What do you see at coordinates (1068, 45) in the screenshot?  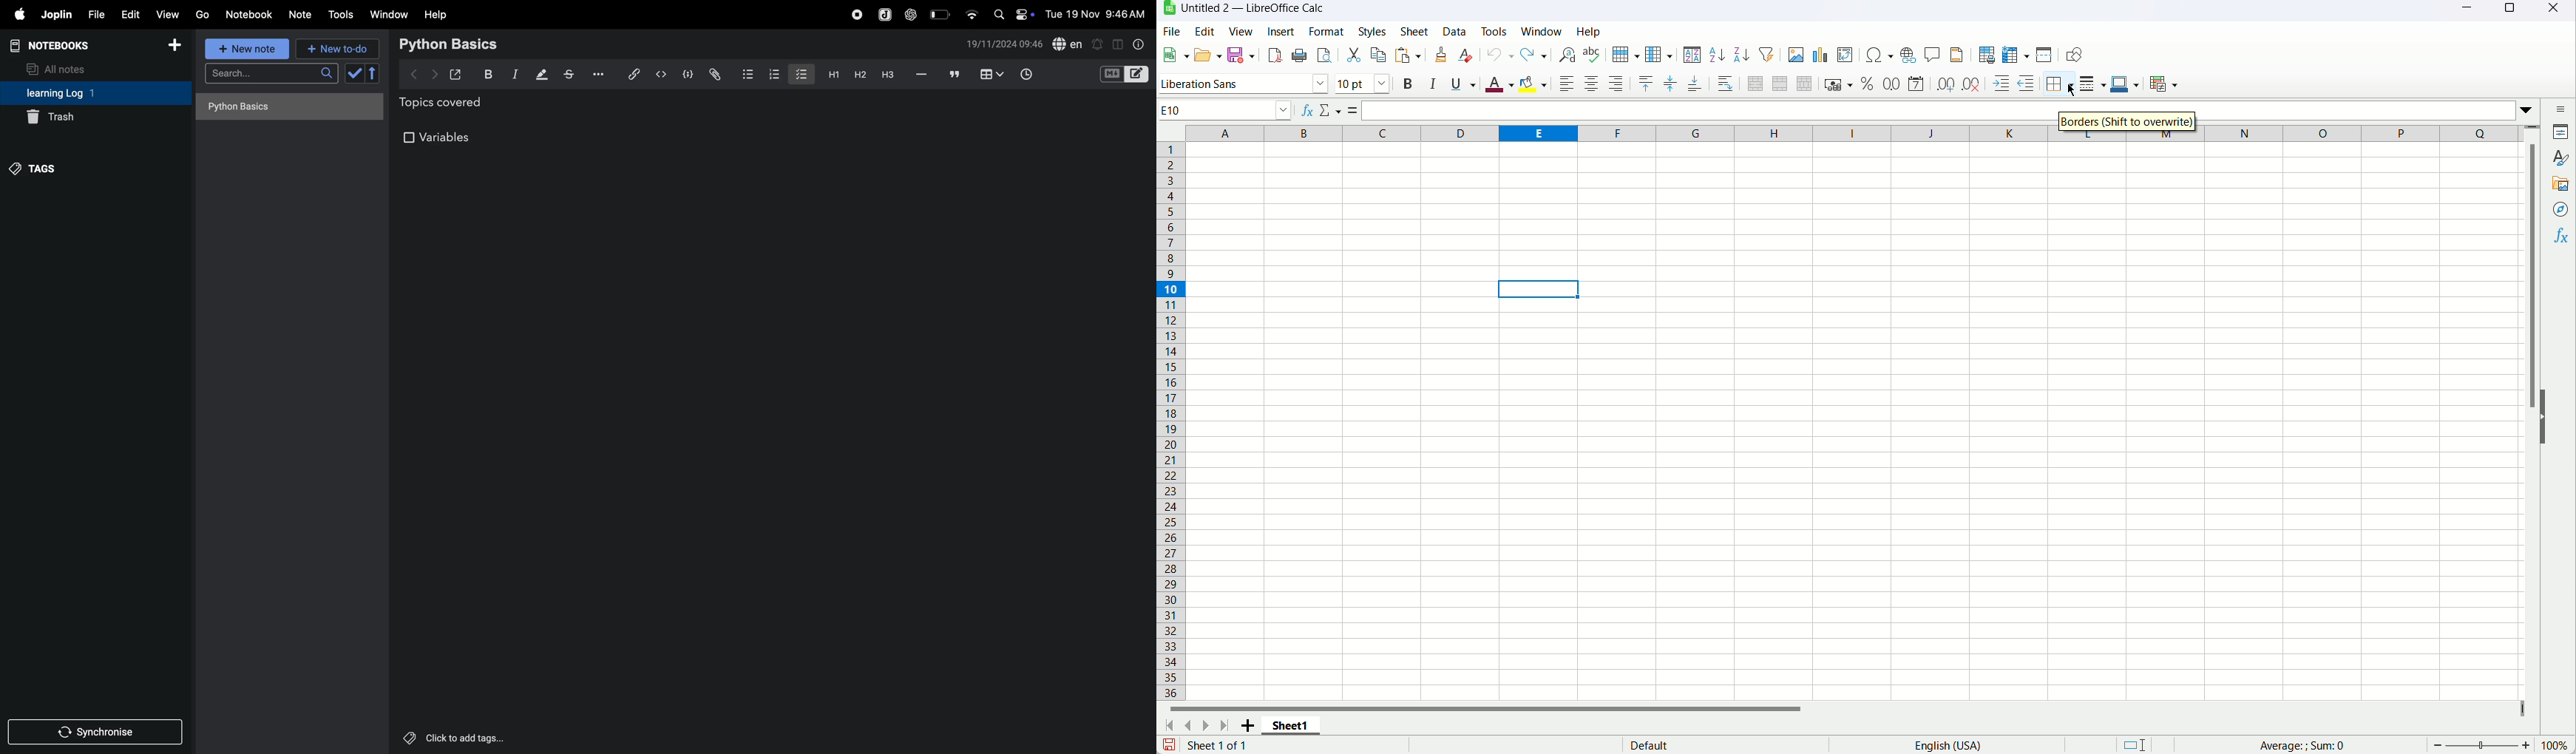 I see `spell check` at bounding box center [1068, 45].